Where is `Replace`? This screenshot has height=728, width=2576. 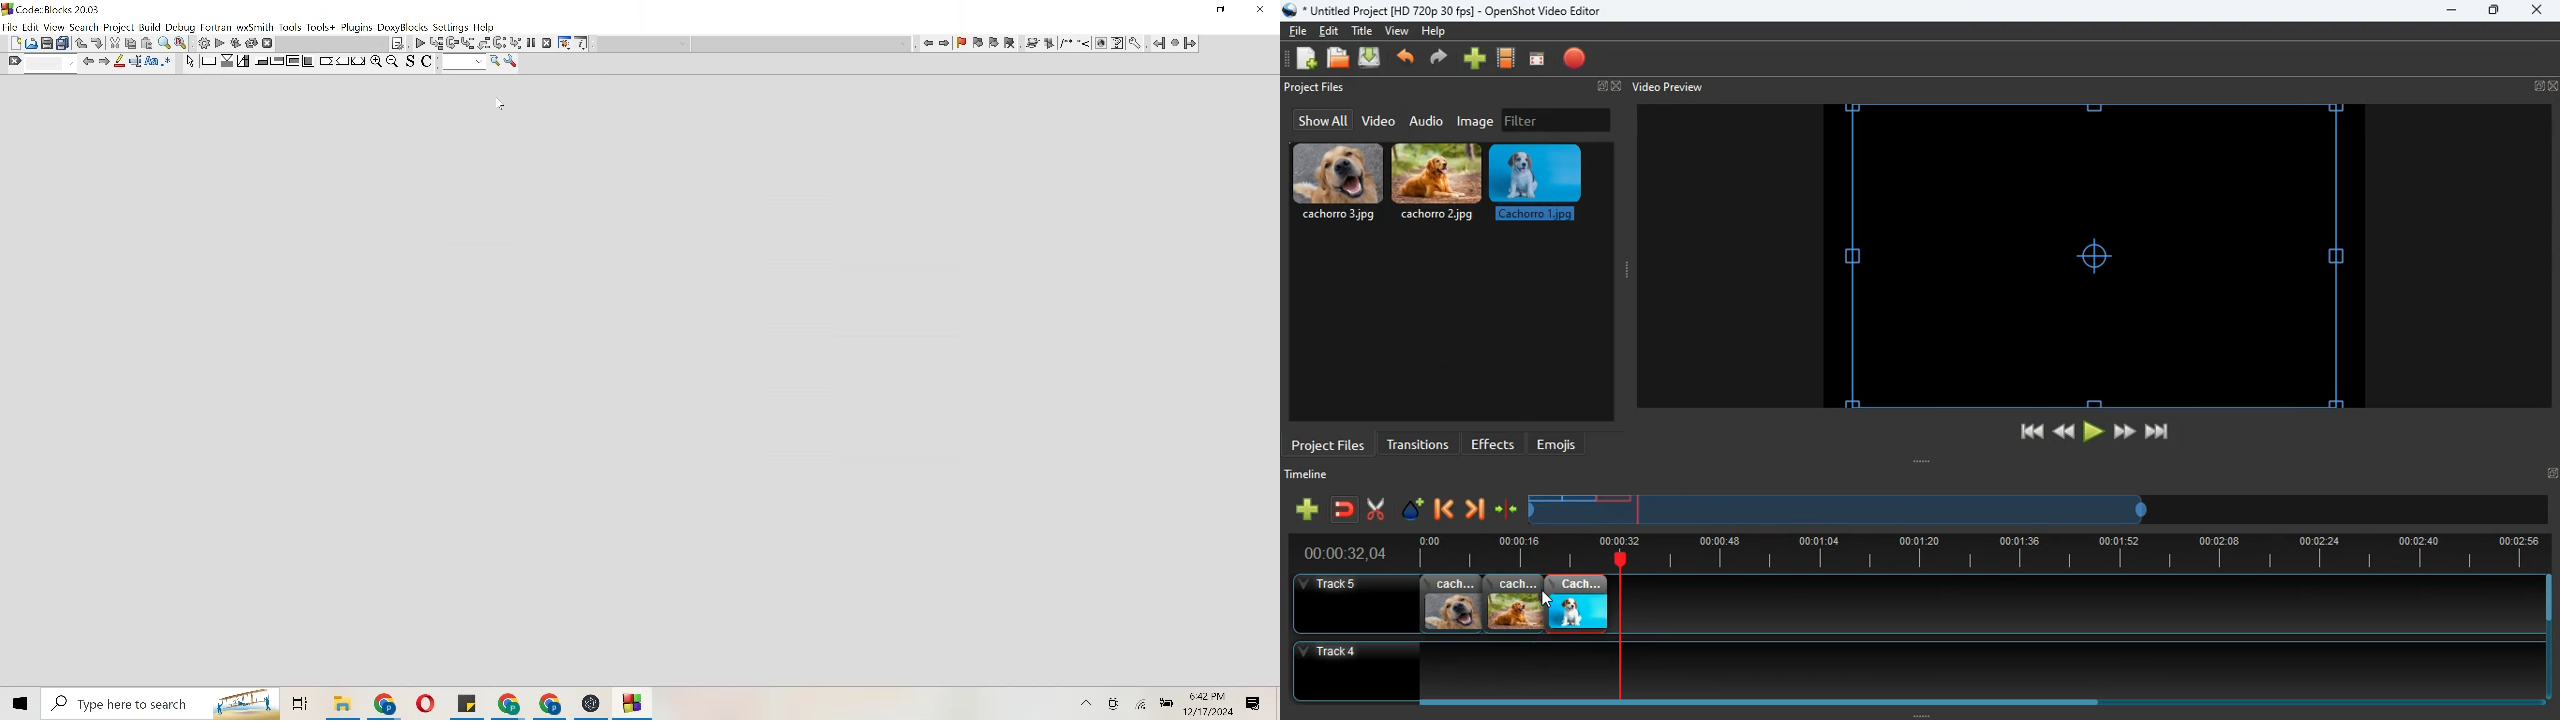
Replace is located at coordinates (182, 43).